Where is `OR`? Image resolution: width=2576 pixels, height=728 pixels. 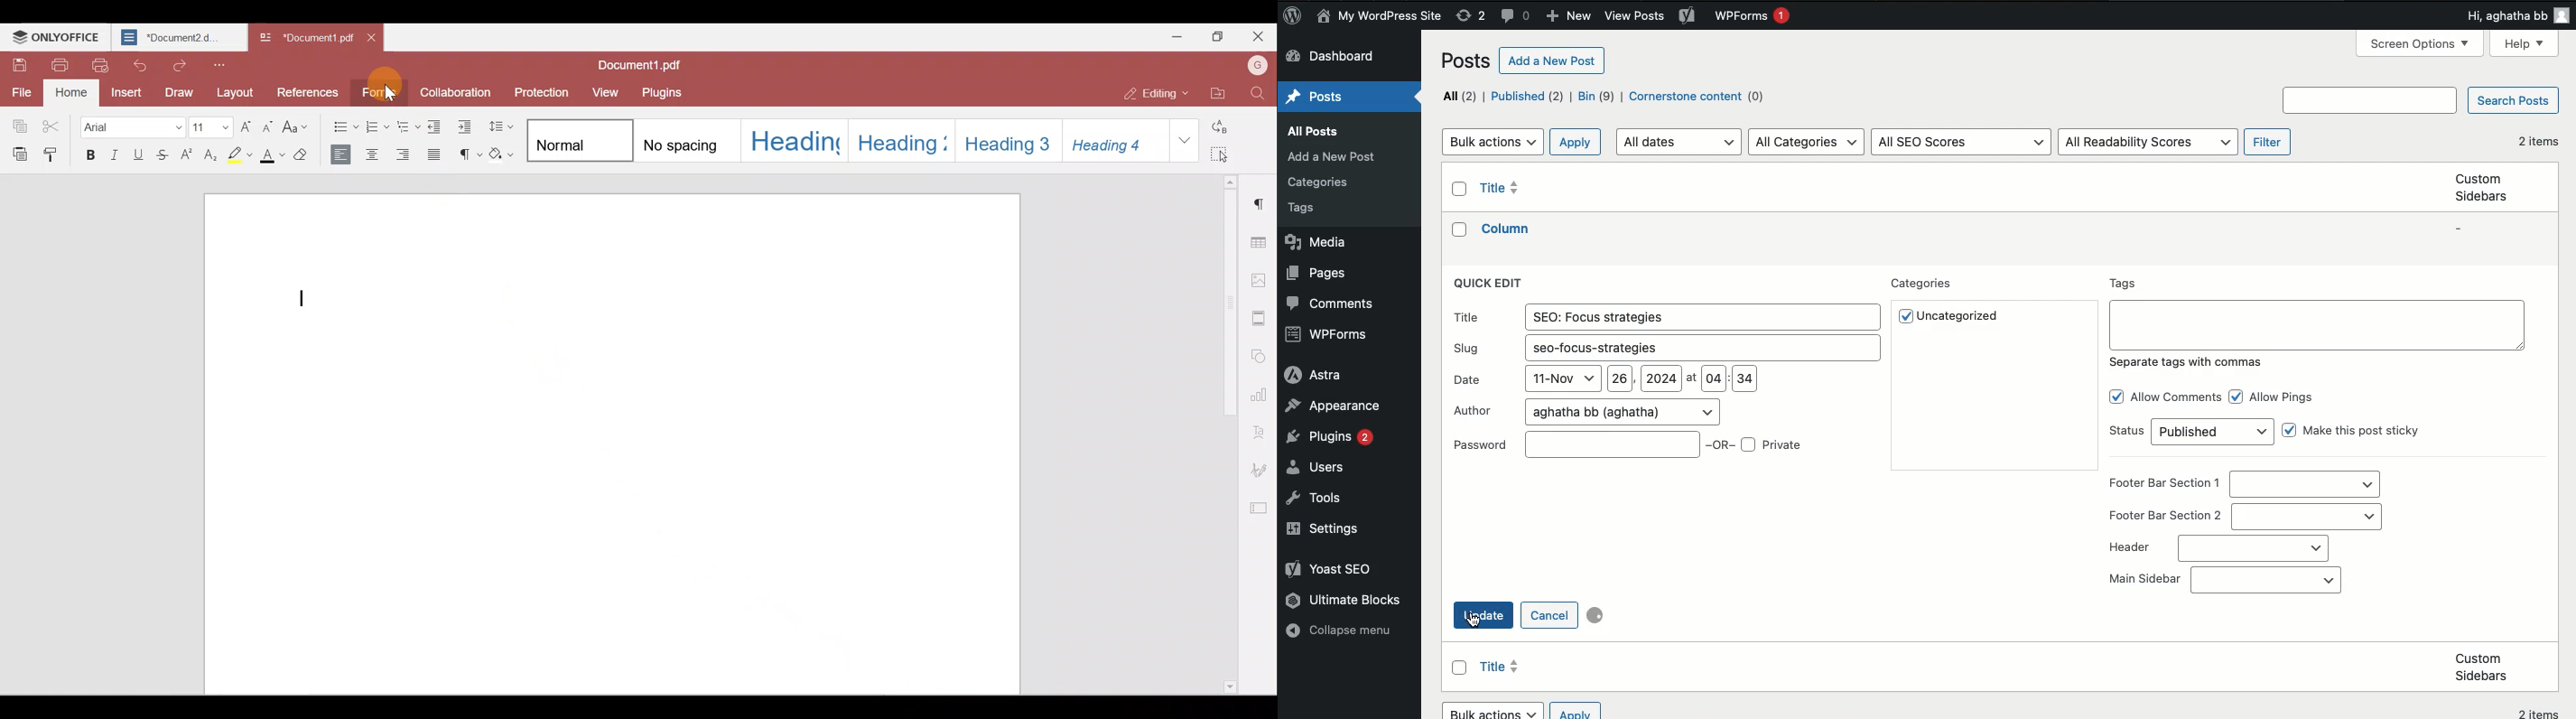
OR is located at coordinates (1722, 446).